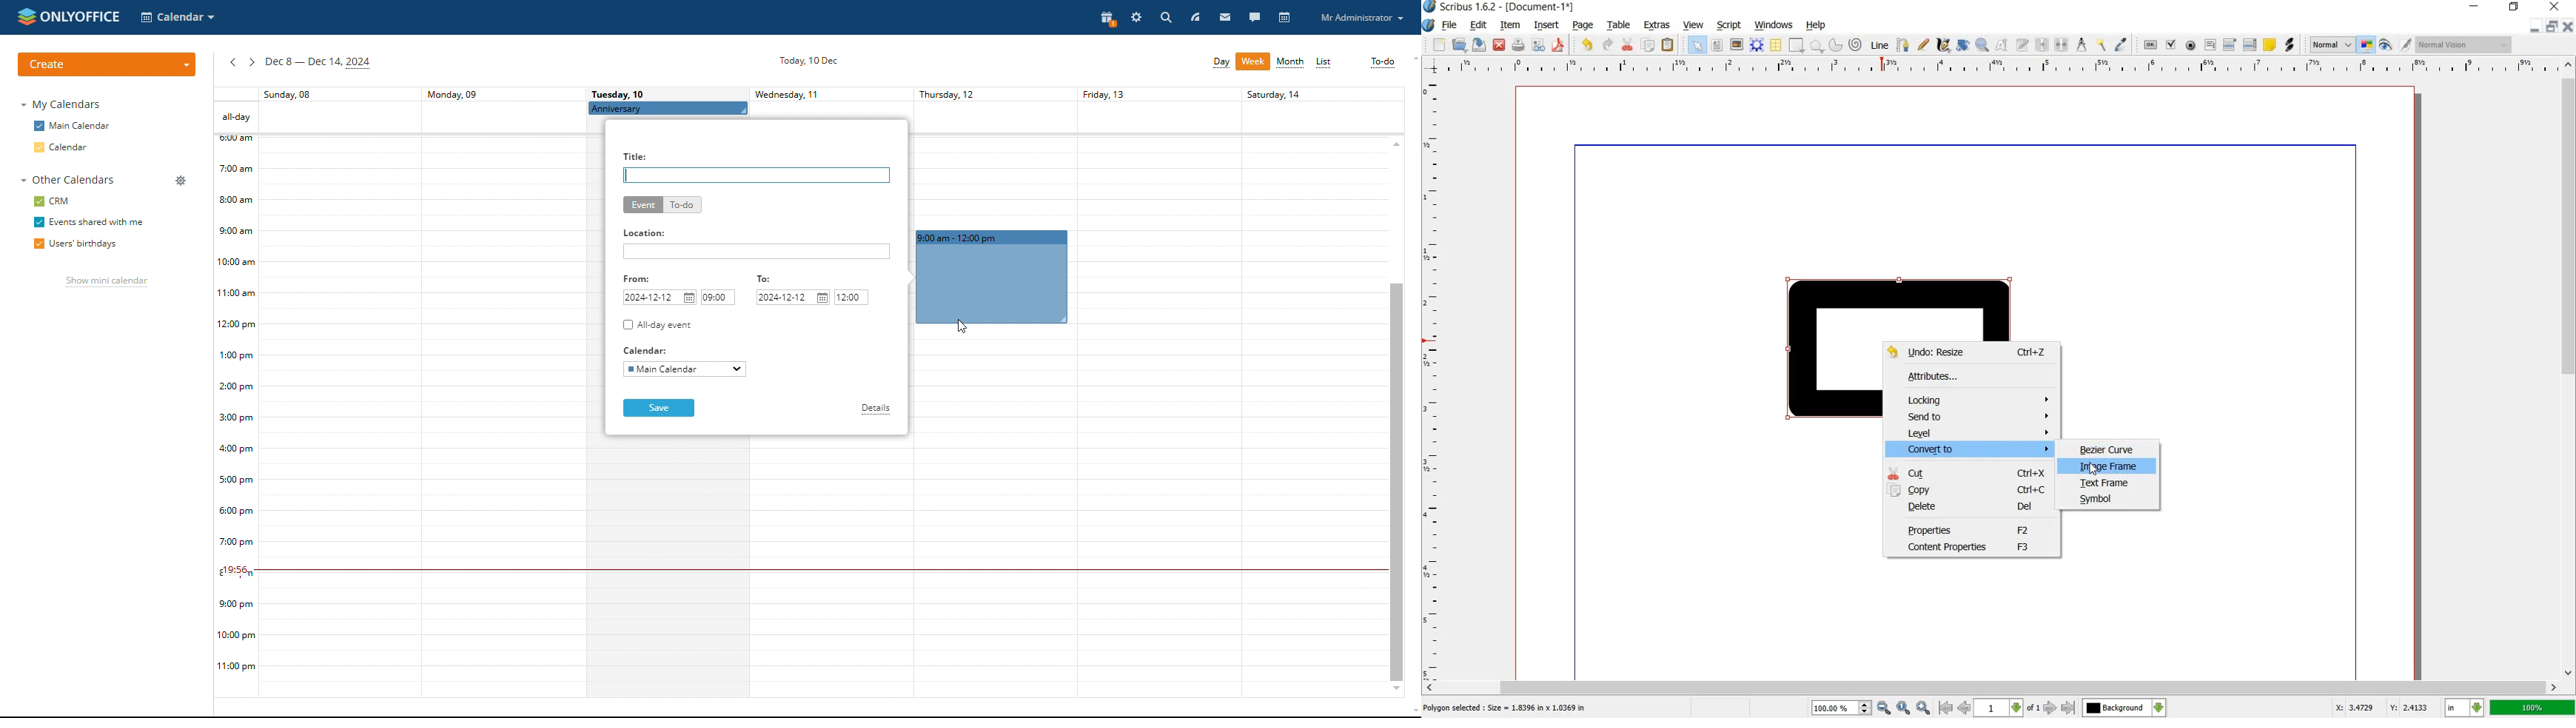 The image size is (2576, 728). I want to click on shape, so click(1795, 45).